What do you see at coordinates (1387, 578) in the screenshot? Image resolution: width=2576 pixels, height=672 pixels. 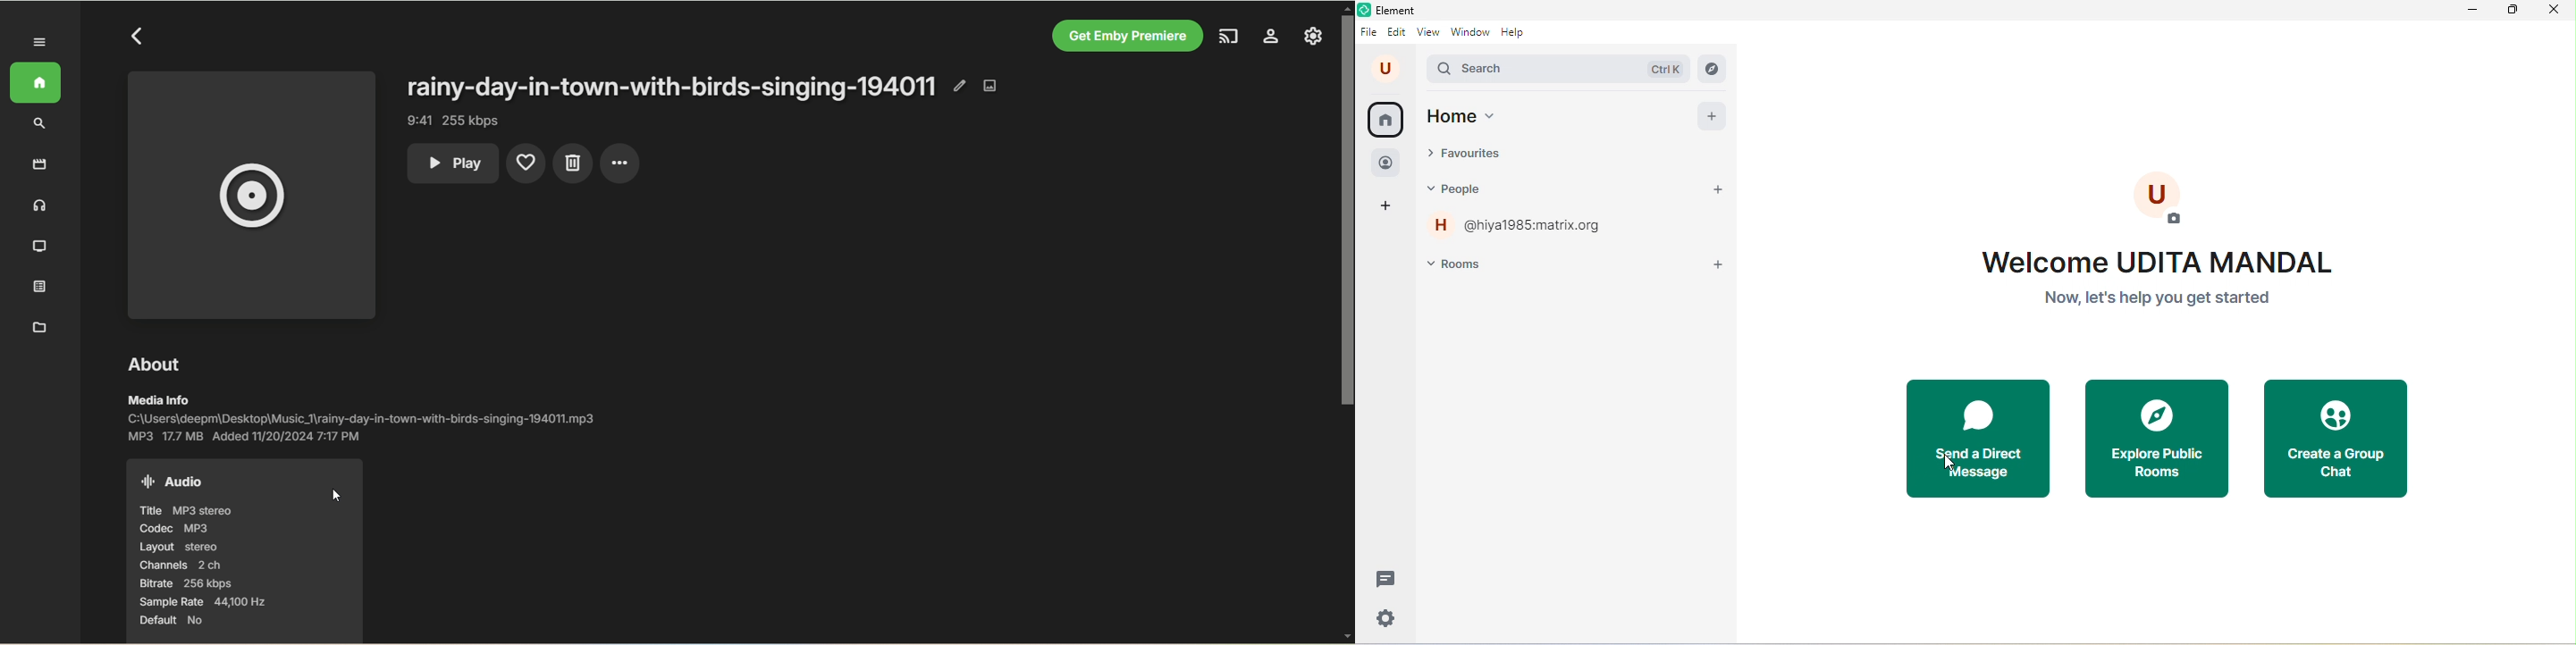 I see `threads` at bounding box center [1387, 578].